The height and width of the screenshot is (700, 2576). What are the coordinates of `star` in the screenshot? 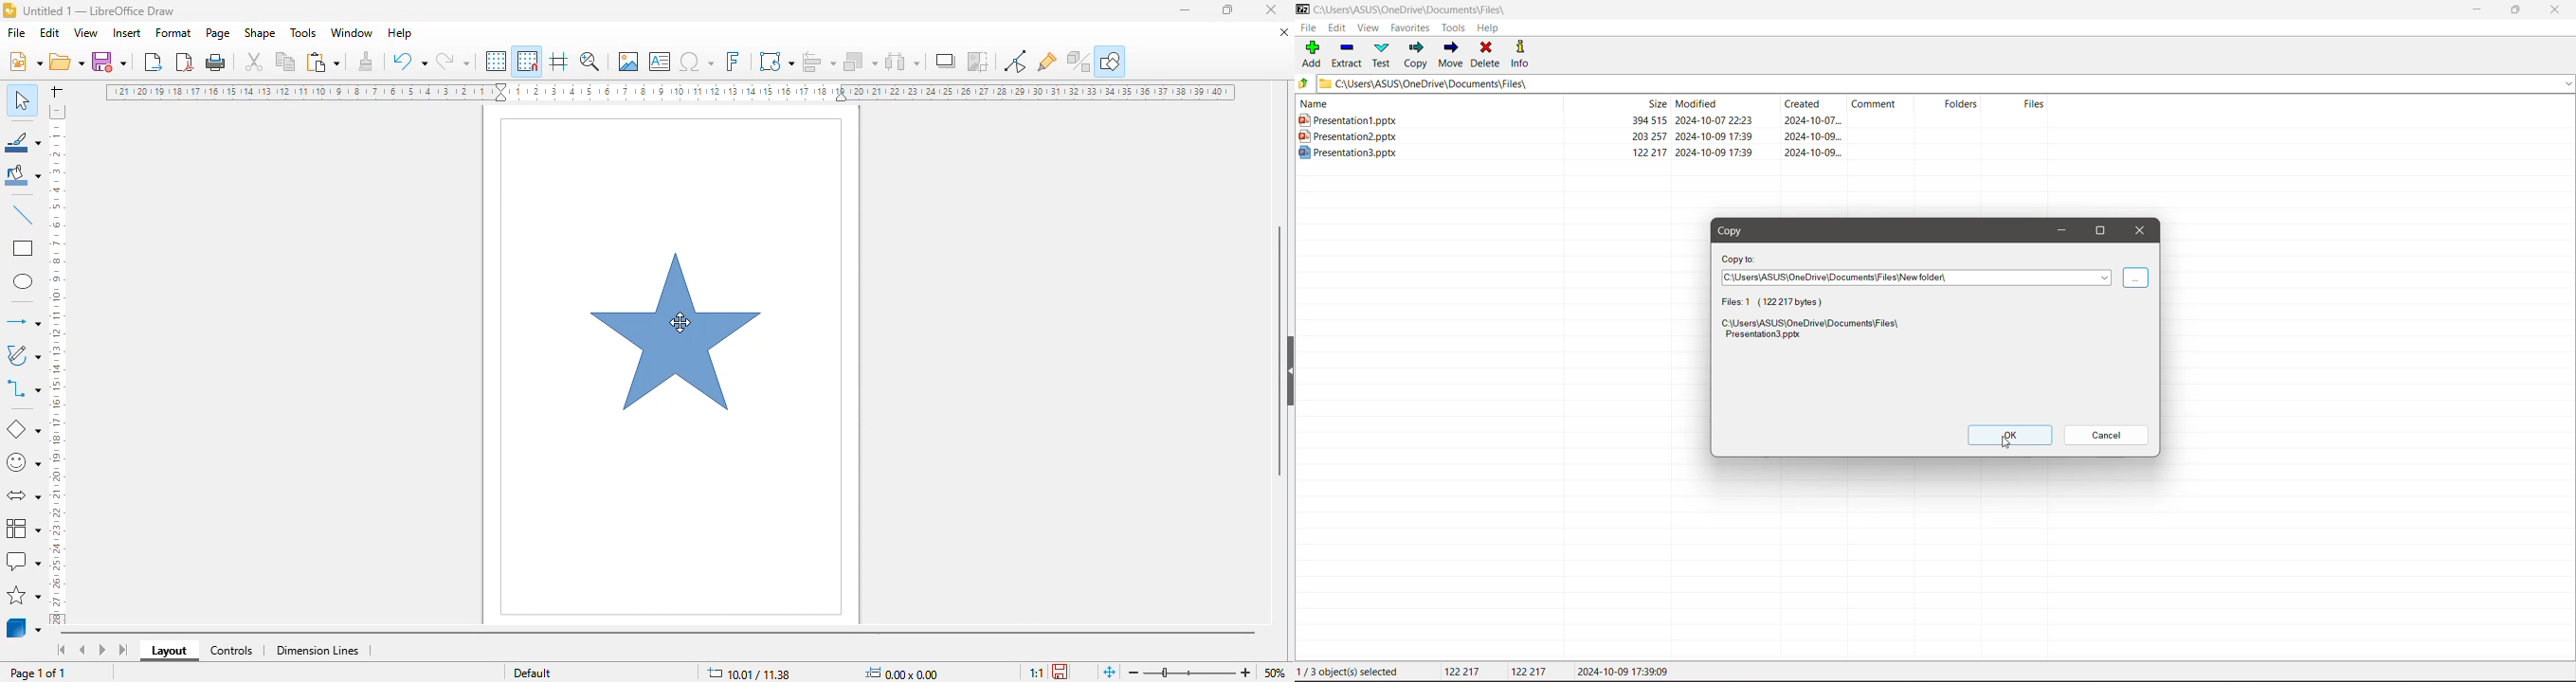 It's located at (677, 332).